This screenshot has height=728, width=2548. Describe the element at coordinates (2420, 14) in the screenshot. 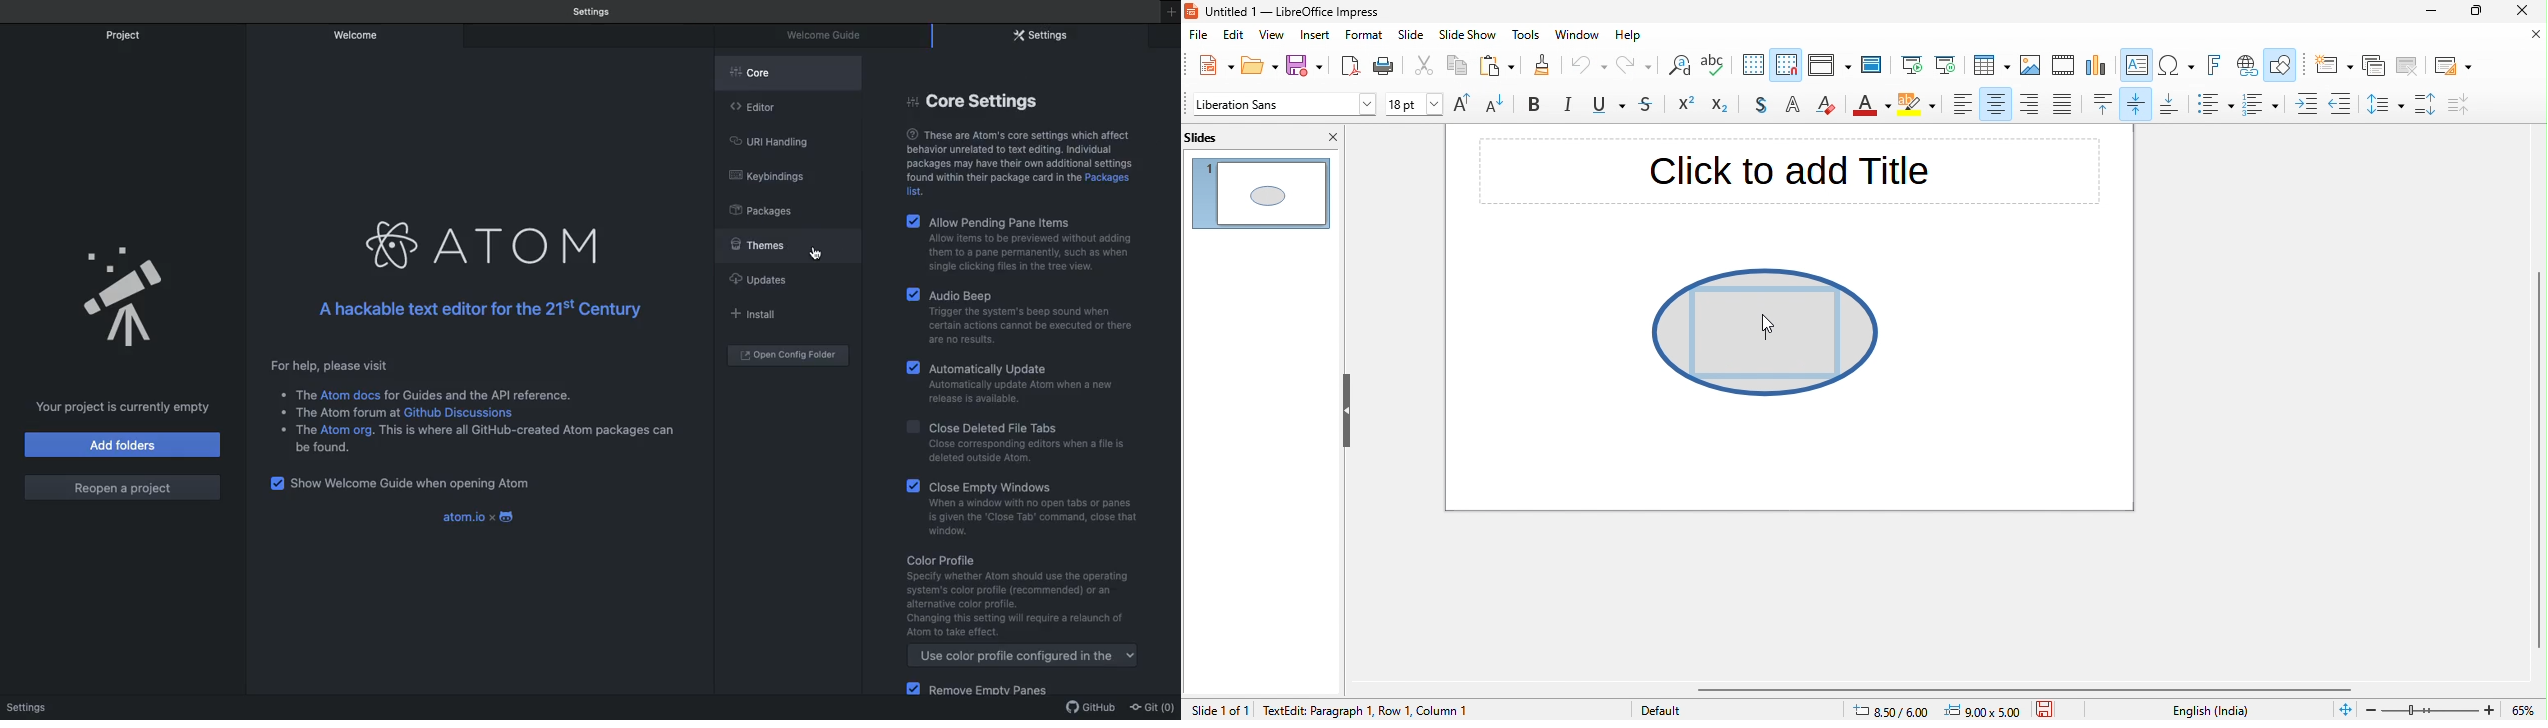

I see `minimize` at that location.